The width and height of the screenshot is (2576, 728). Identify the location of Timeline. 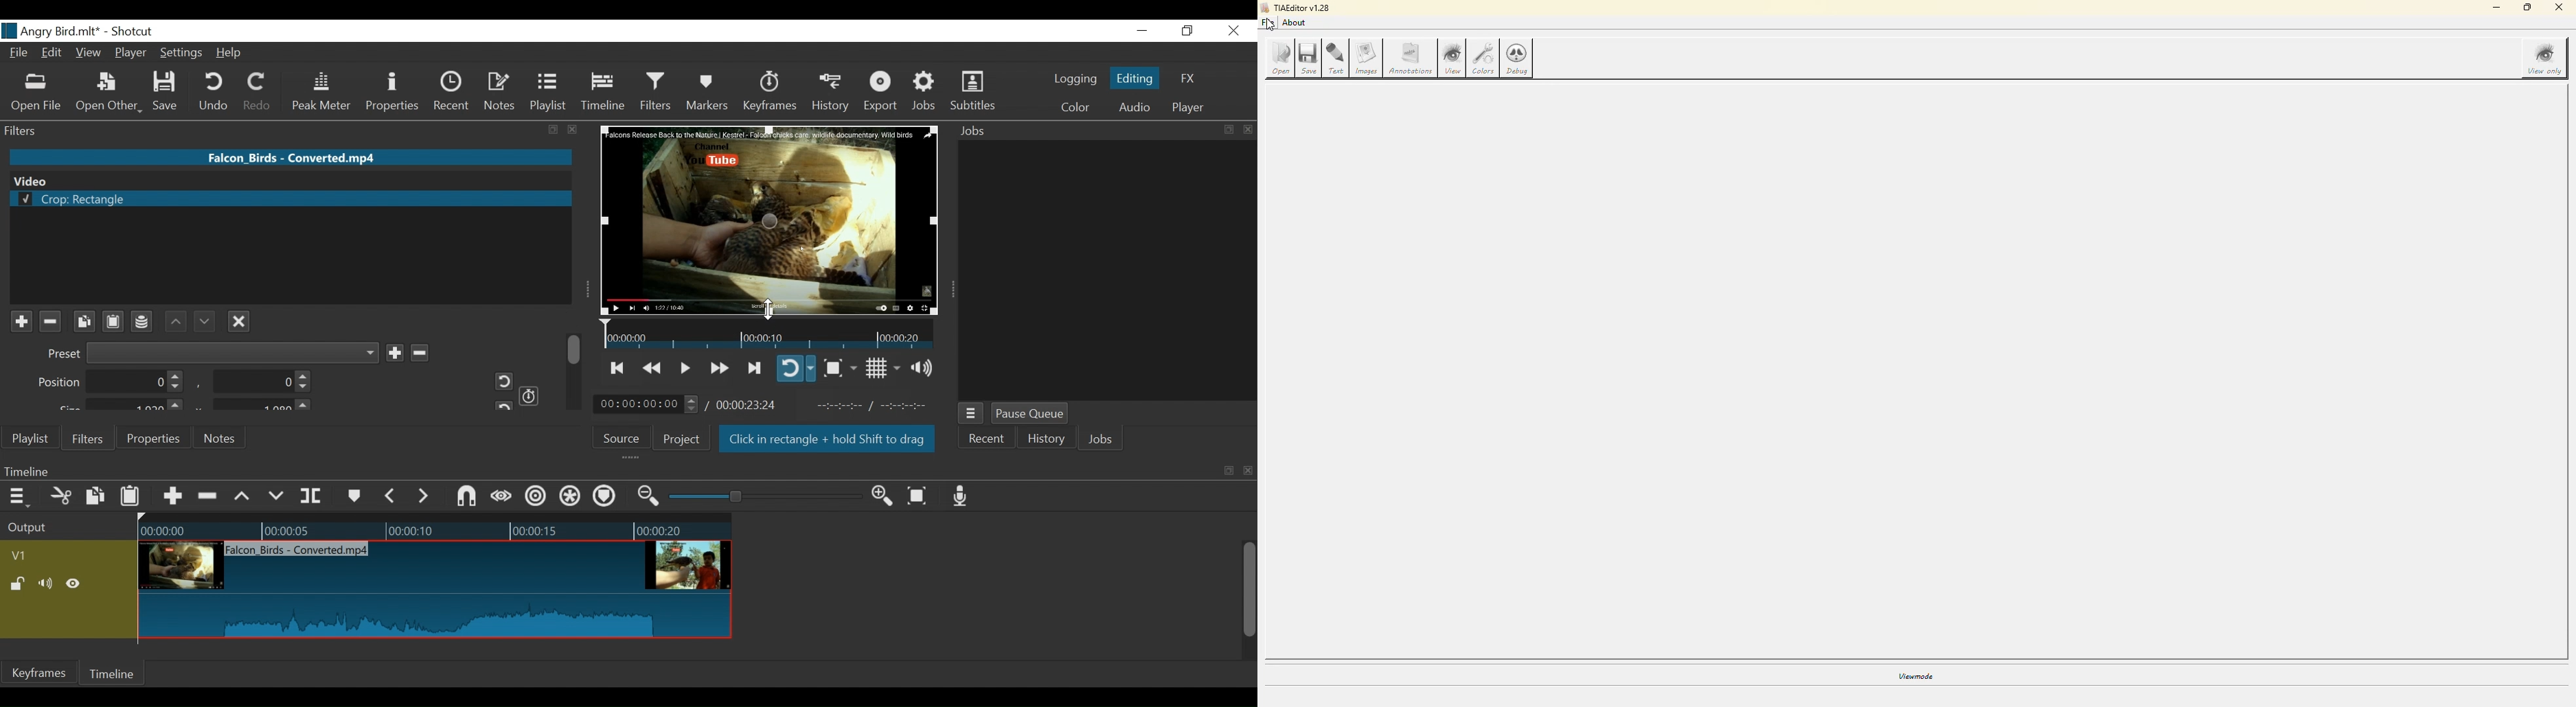
(604, 92).